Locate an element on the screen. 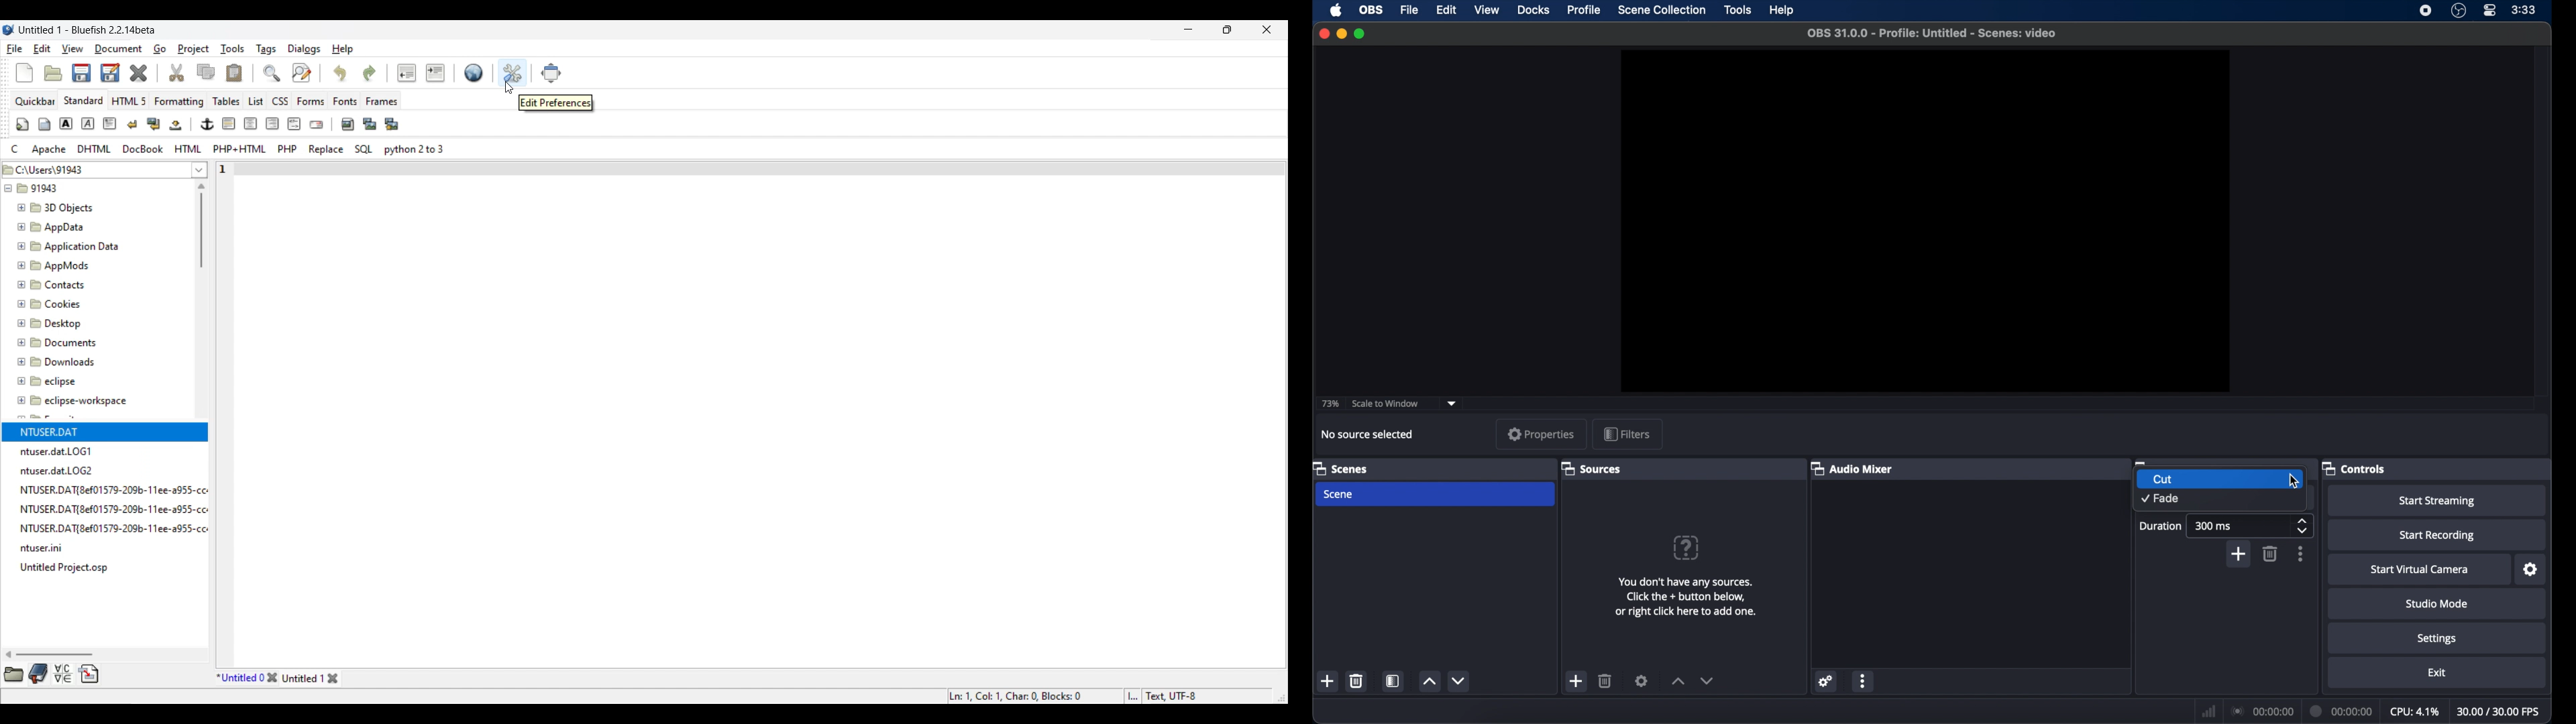 The height and width of the screenshot is (728, 2576). Save is located at coordinates (95, 72).